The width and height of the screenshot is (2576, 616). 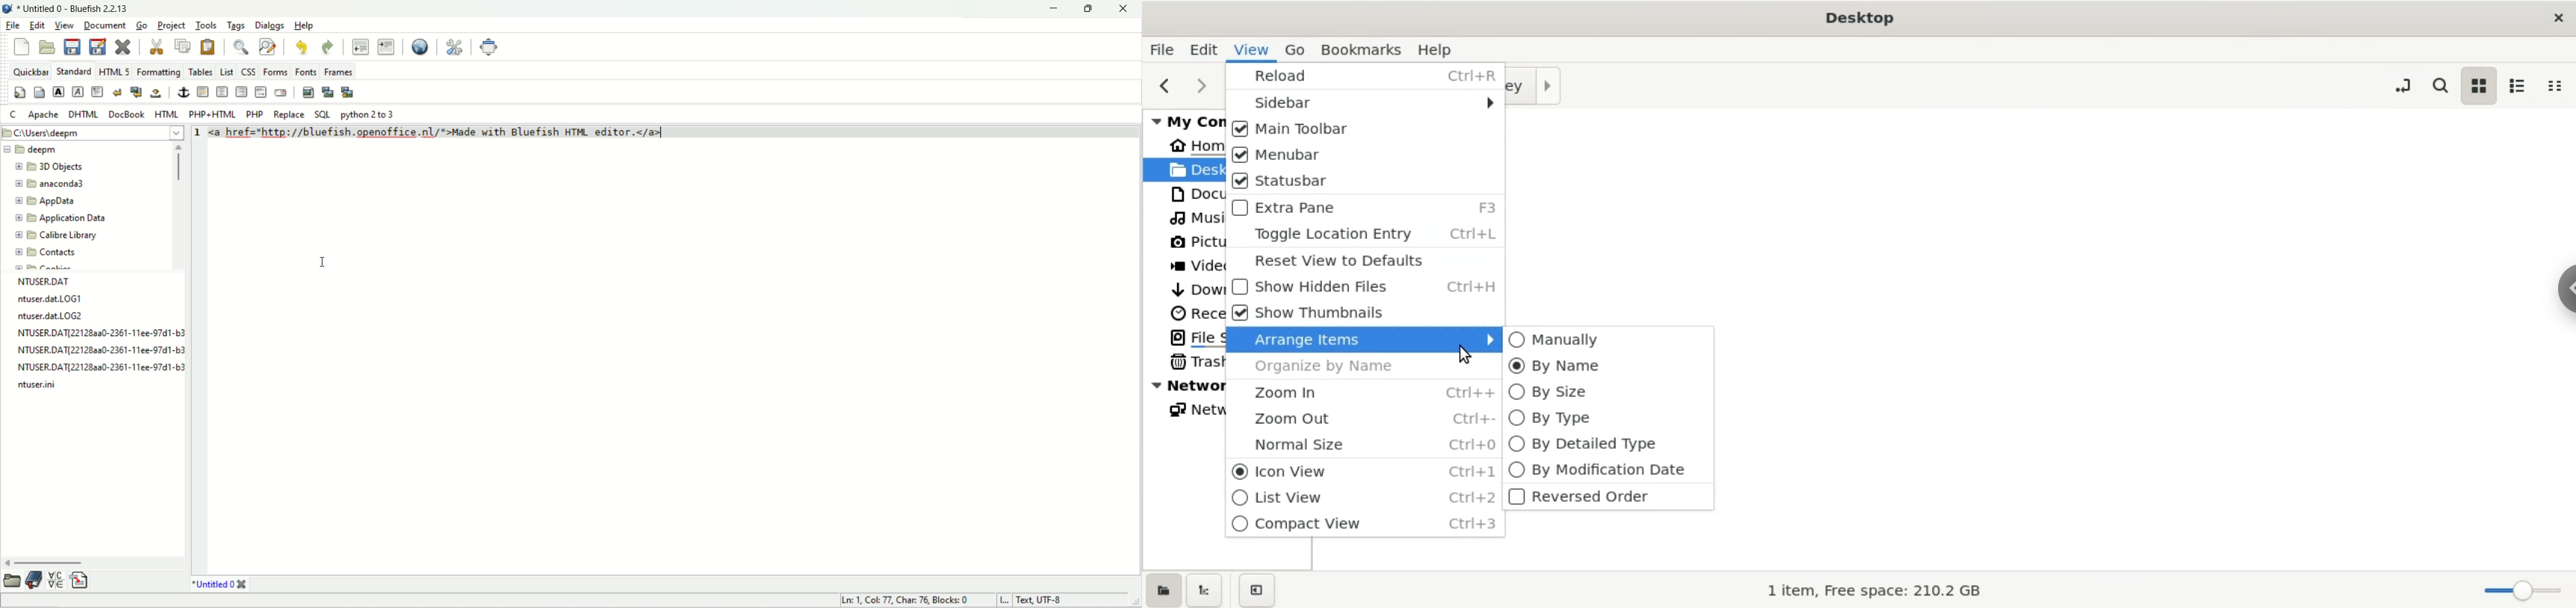 What do you see at coordinates (2524, 592) in the screenshot?
I see `zoom` at bounding box center [2524, 592].